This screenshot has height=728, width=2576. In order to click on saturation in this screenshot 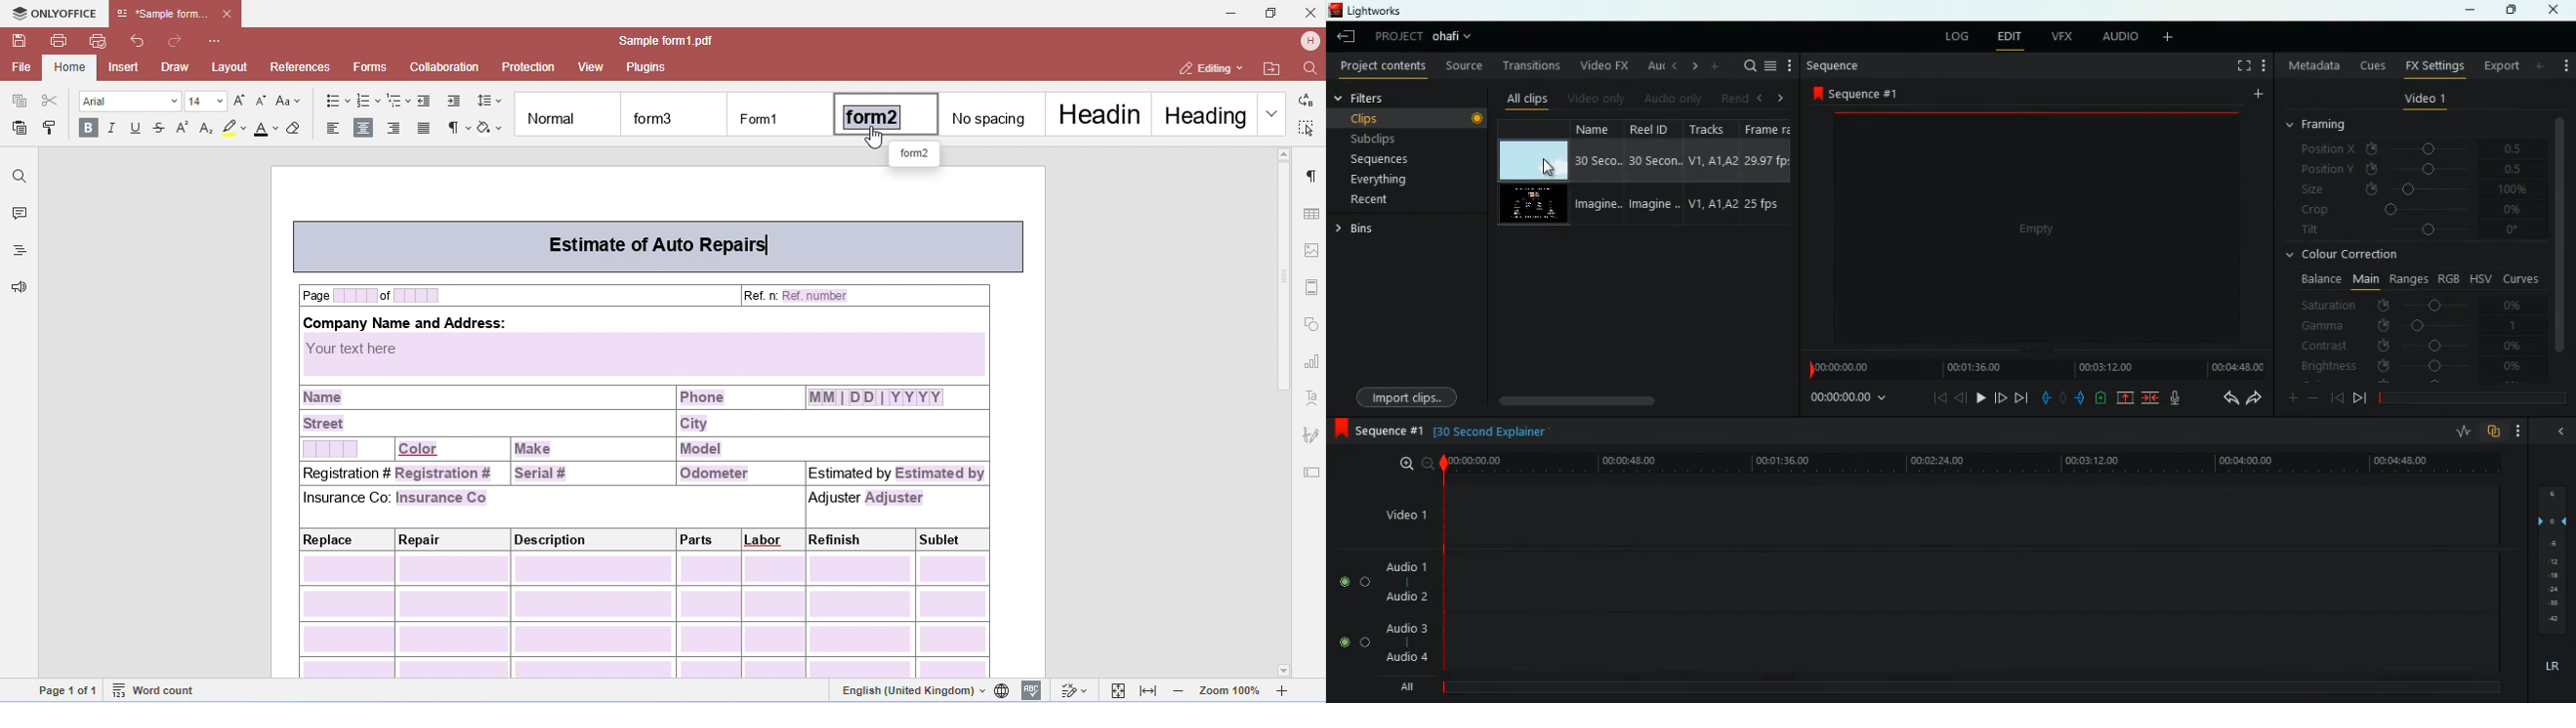, I will do `click(2413, 307)`.